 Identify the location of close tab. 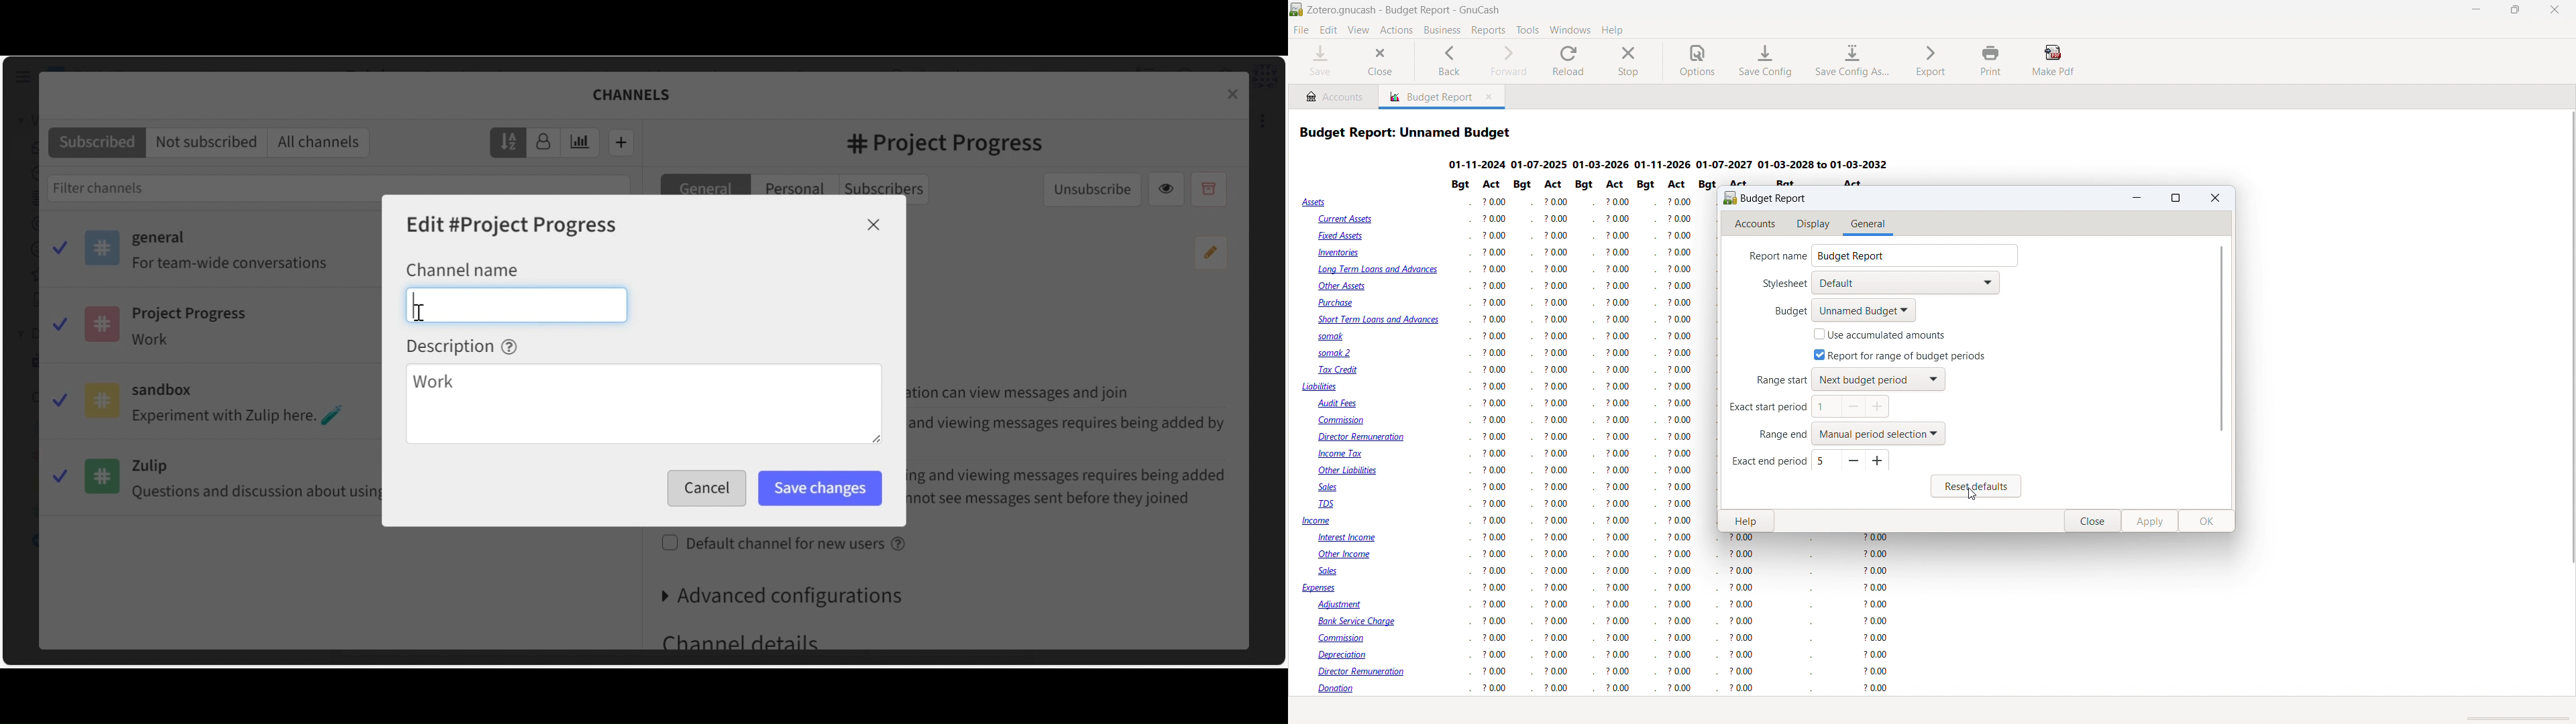
(1491, 97).